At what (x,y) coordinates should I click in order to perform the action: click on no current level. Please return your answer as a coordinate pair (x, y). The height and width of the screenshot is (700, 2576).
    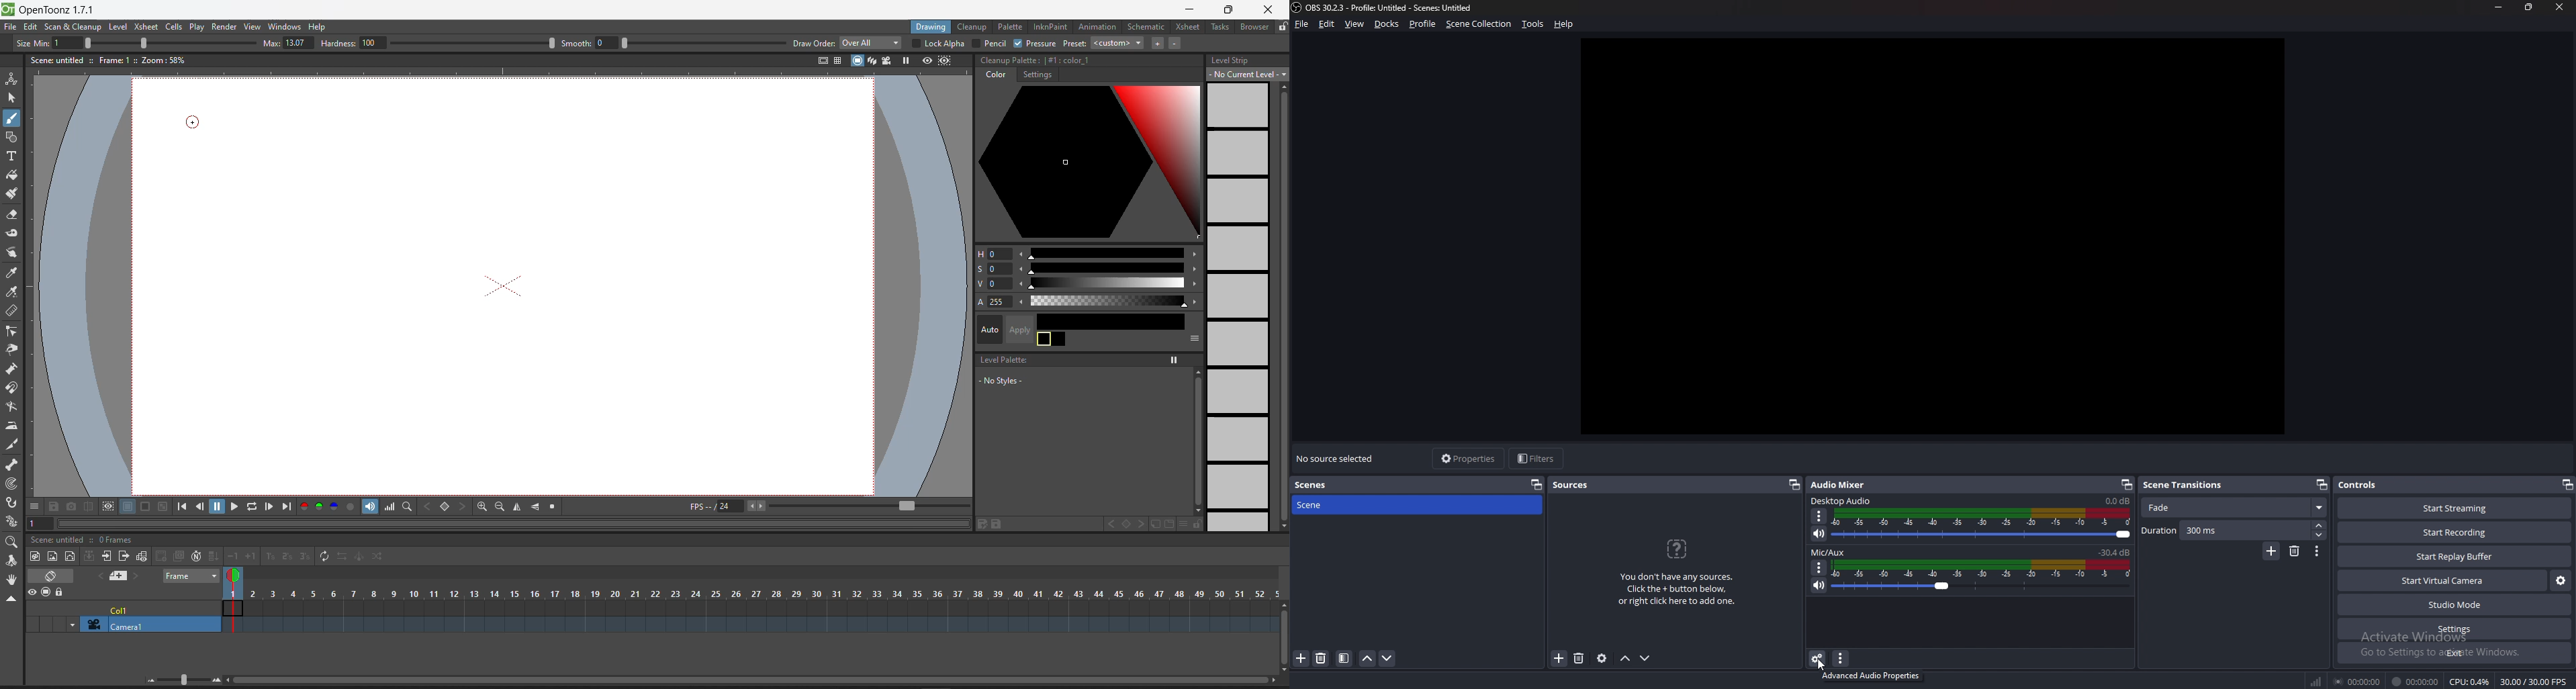
    Looking at the image, I should click on (1246, 75).